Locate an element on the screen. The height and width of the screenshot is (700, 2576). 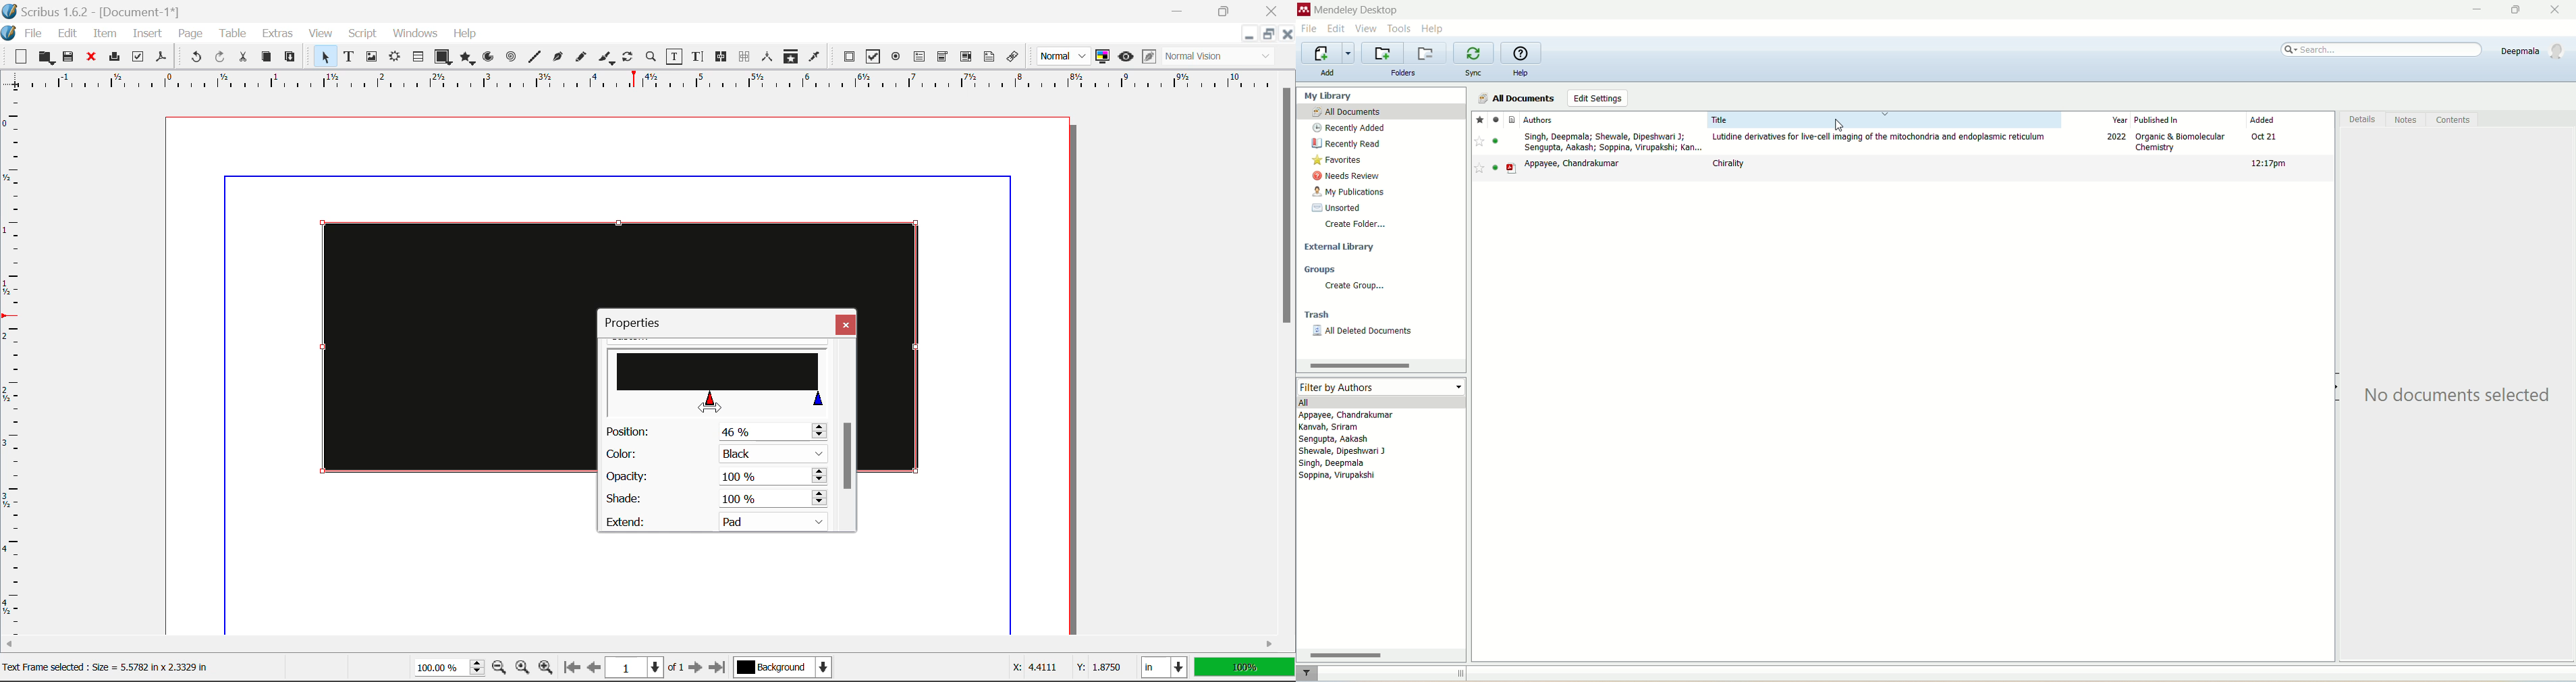
View is located at coordinates (321, 34).